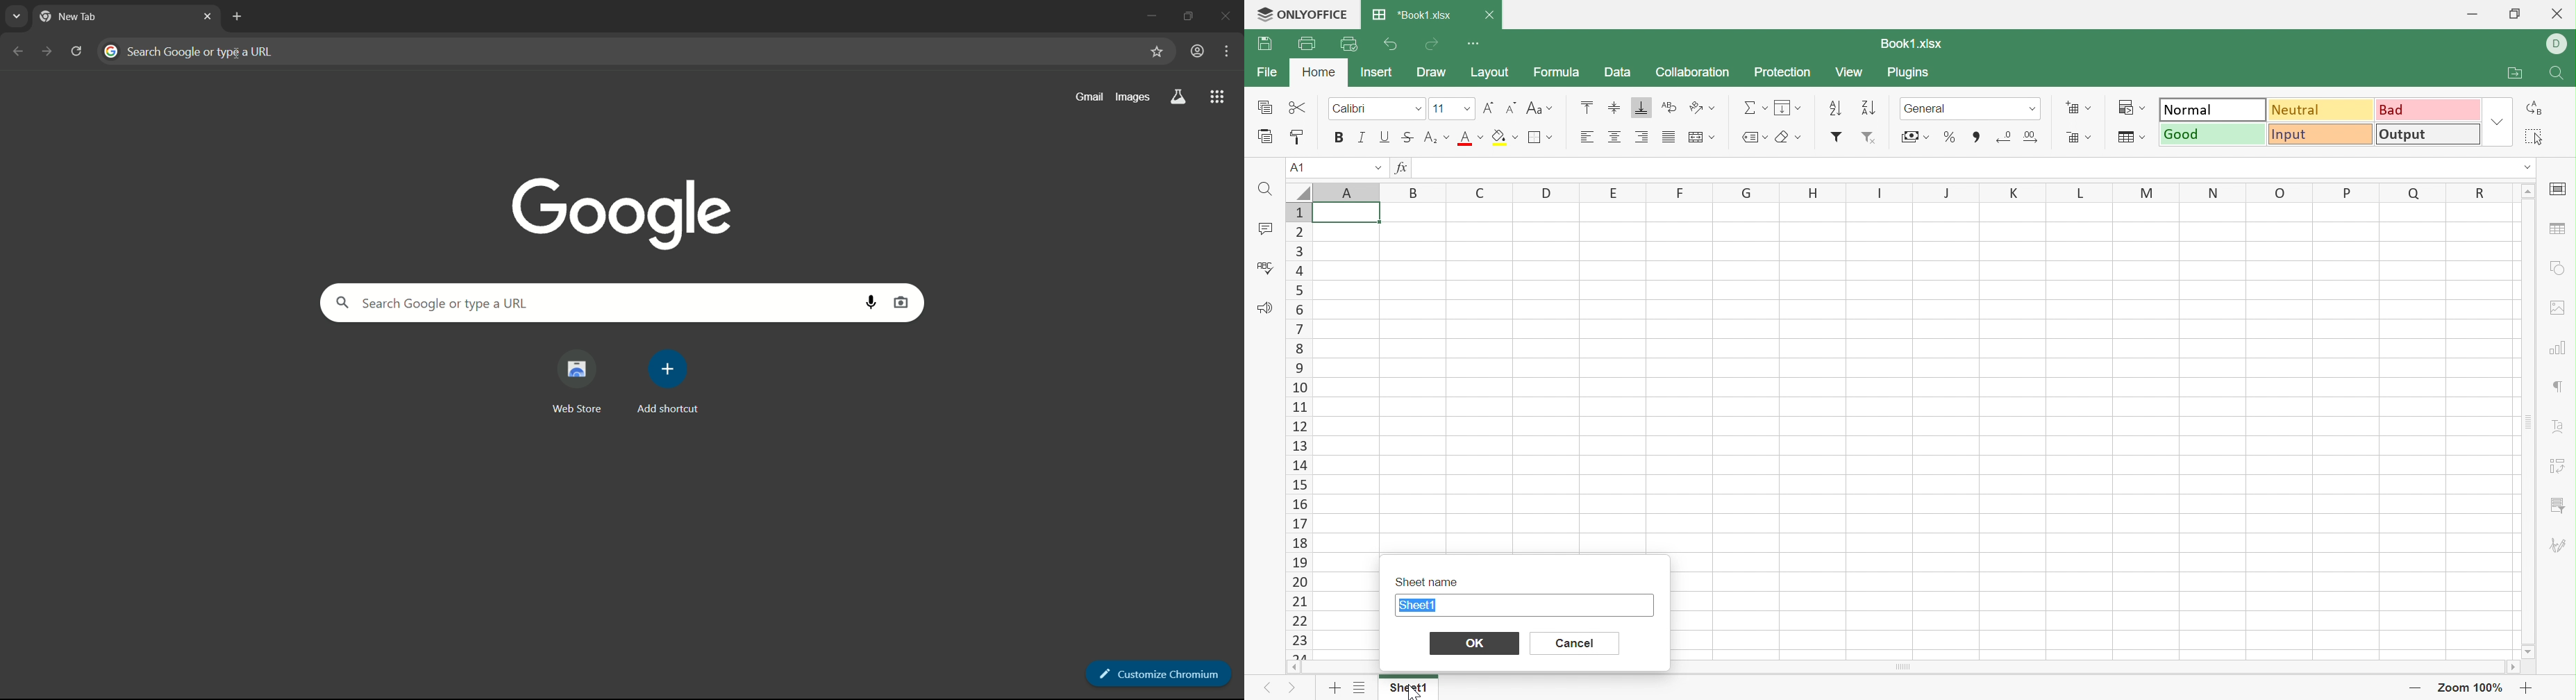 This screenshot has height=700, width=2576. Describe the element at coordinates (2005, 137) in the screenshot. I see `Decrease decimal` at that location.